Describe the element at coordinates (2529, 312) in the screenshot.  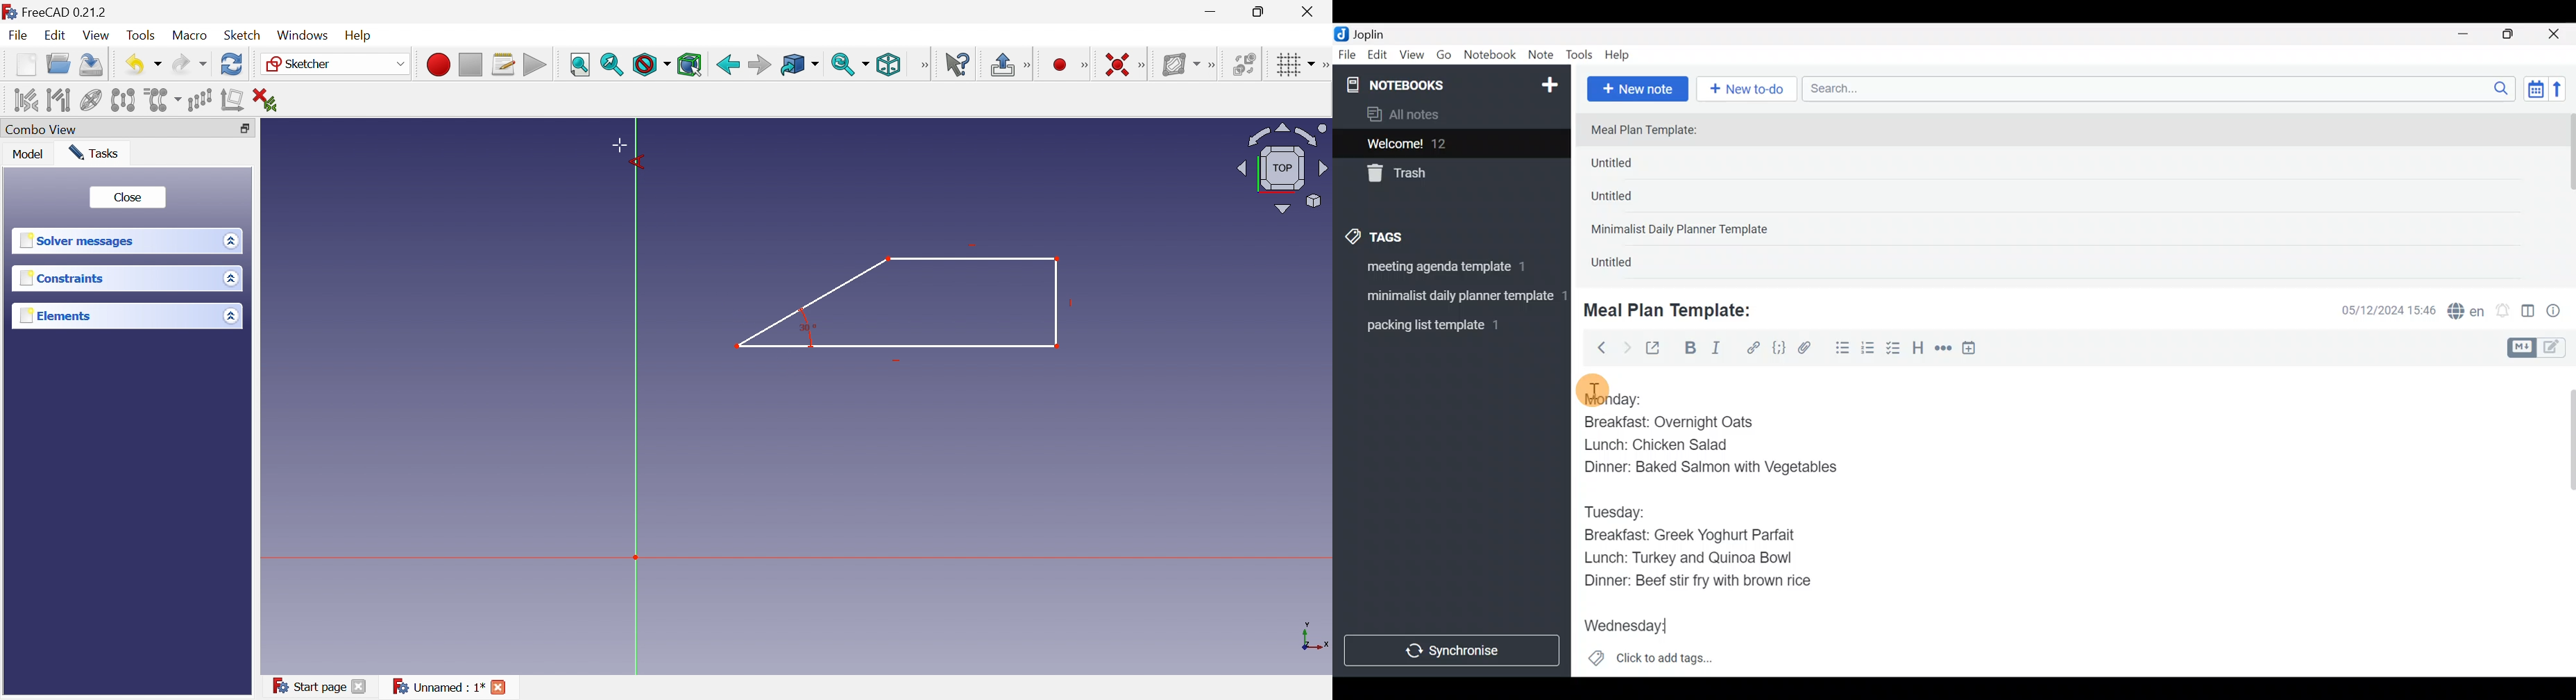
I see `Toggle editor layout` at that location.